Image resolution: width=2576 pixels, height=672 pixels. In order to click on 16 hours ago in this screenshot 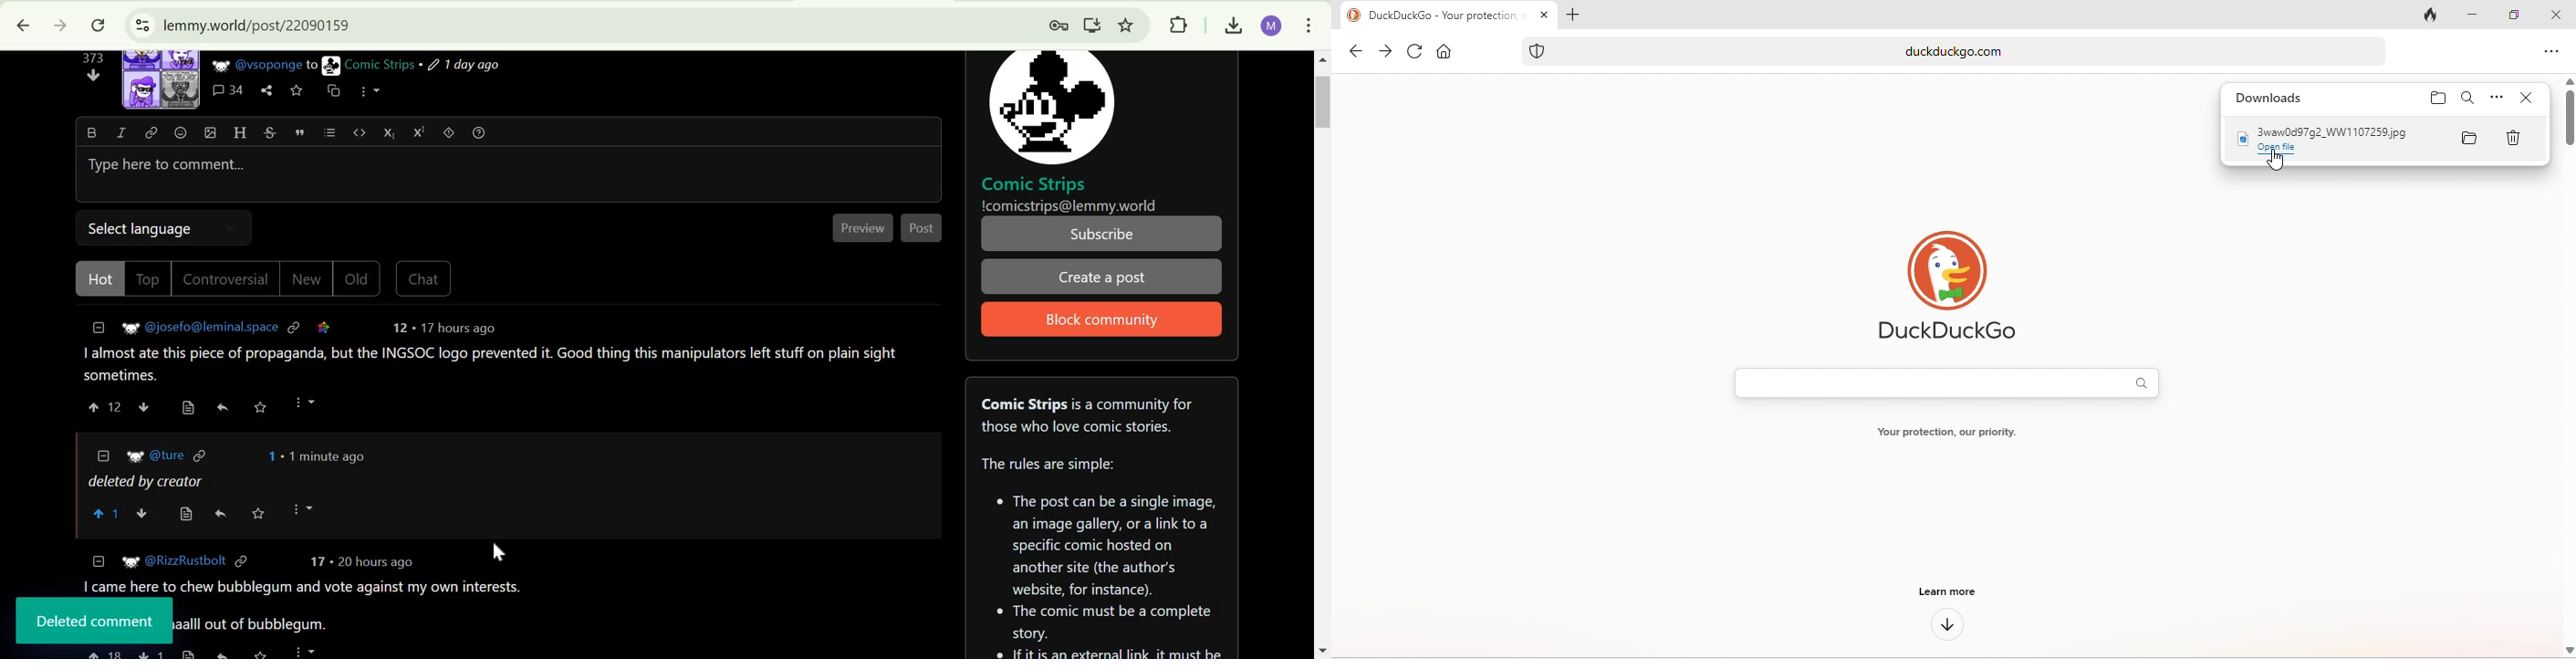, I will do `click(456, 328)`.